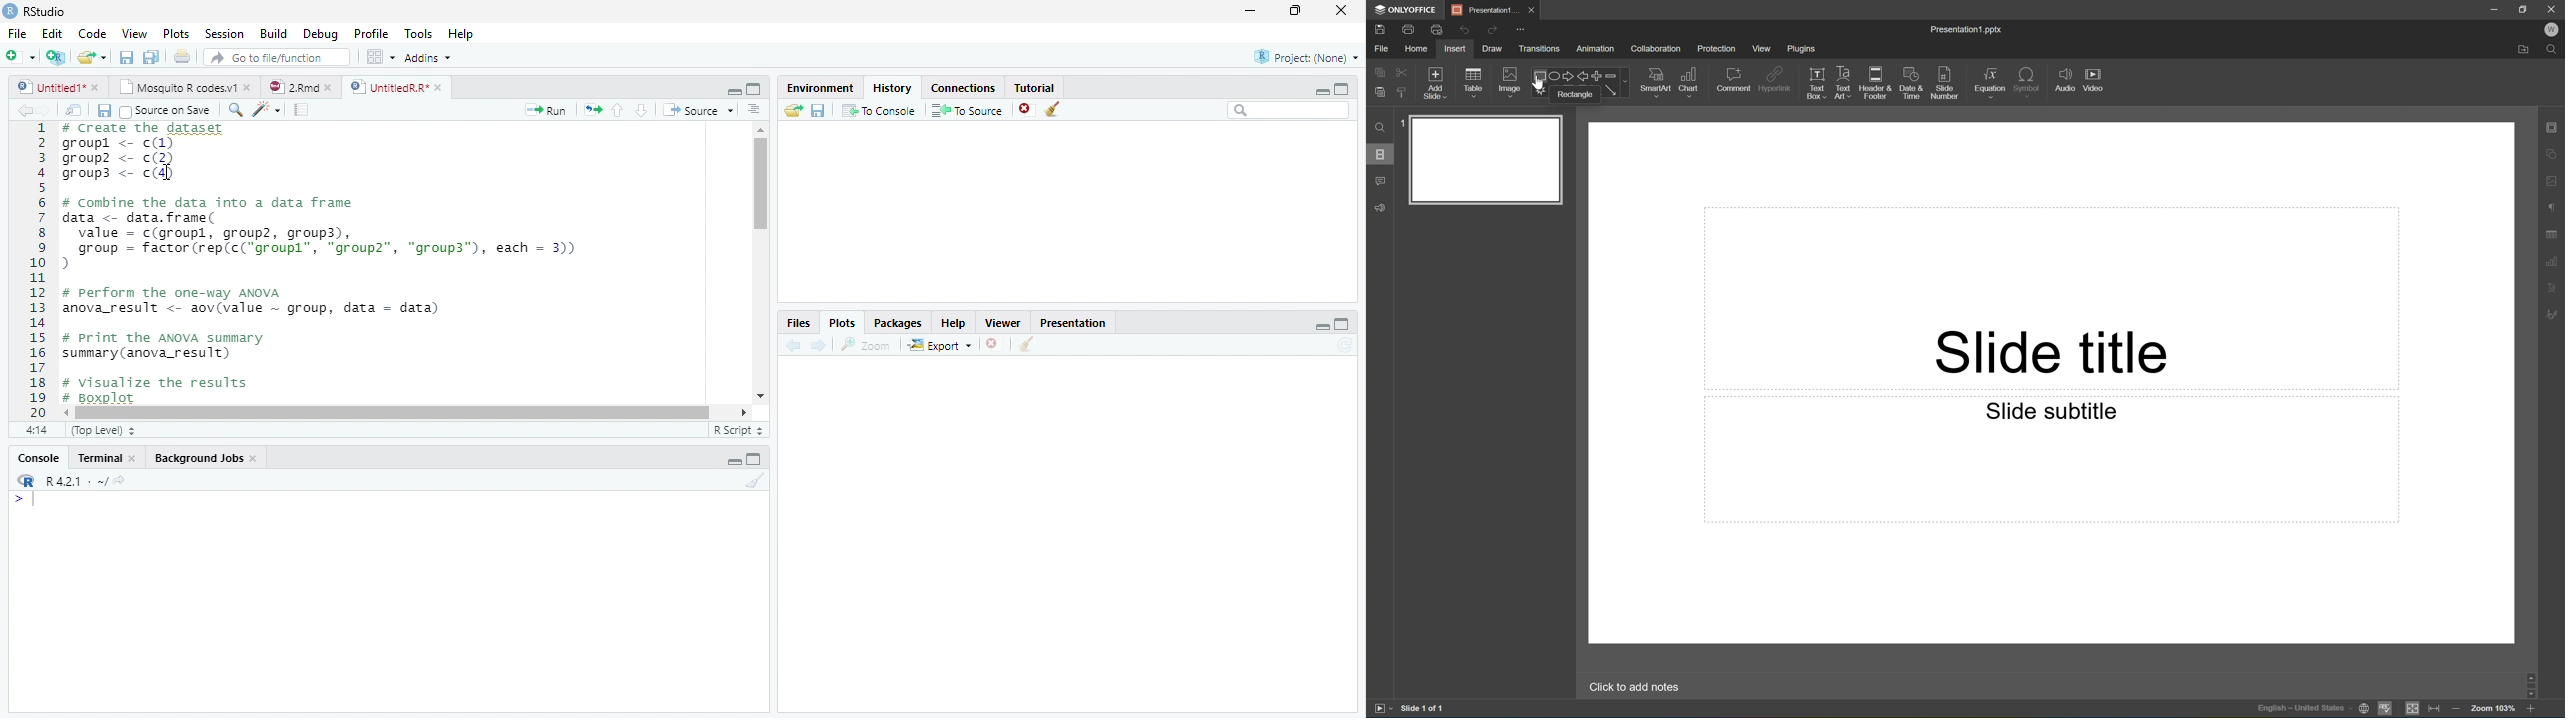 The image size is (2576, 728). What do you see at coordinates (56, 57) in the screenshot?
I see `Create a Project` at bounding box center [56, 57].